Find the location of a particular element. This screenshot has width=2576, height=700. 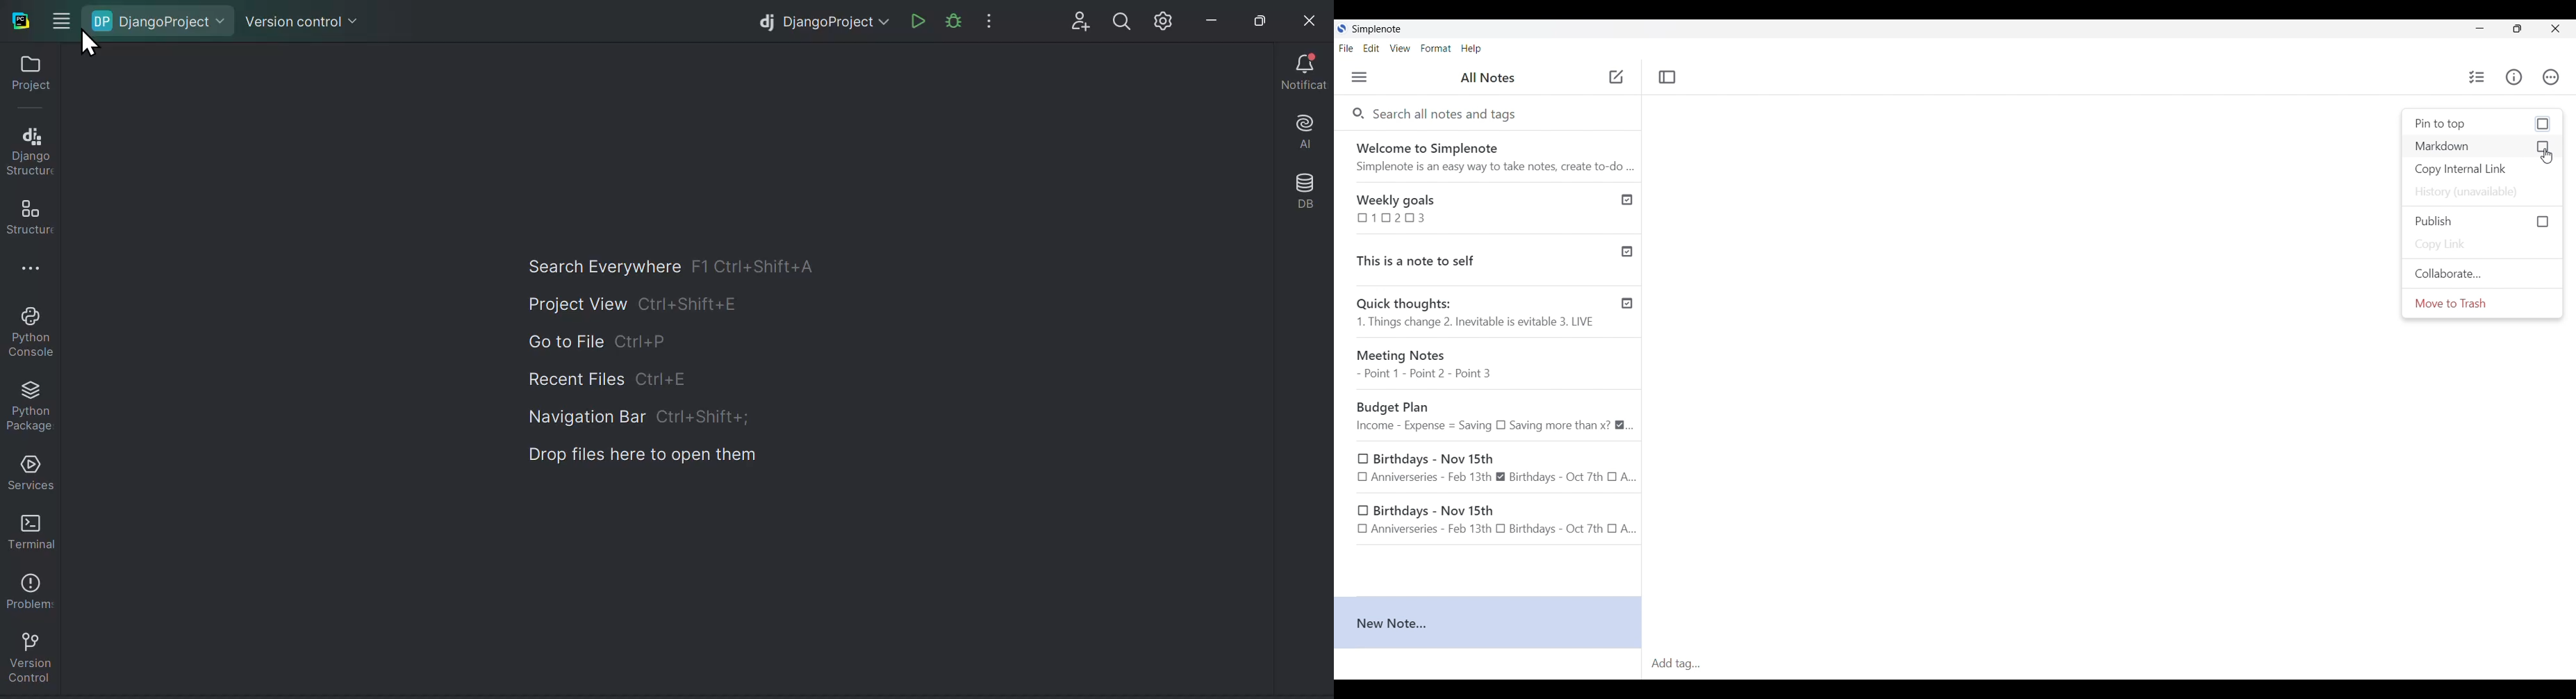

Birthdays - Nov 15th is located at coordinates (1491, 520).